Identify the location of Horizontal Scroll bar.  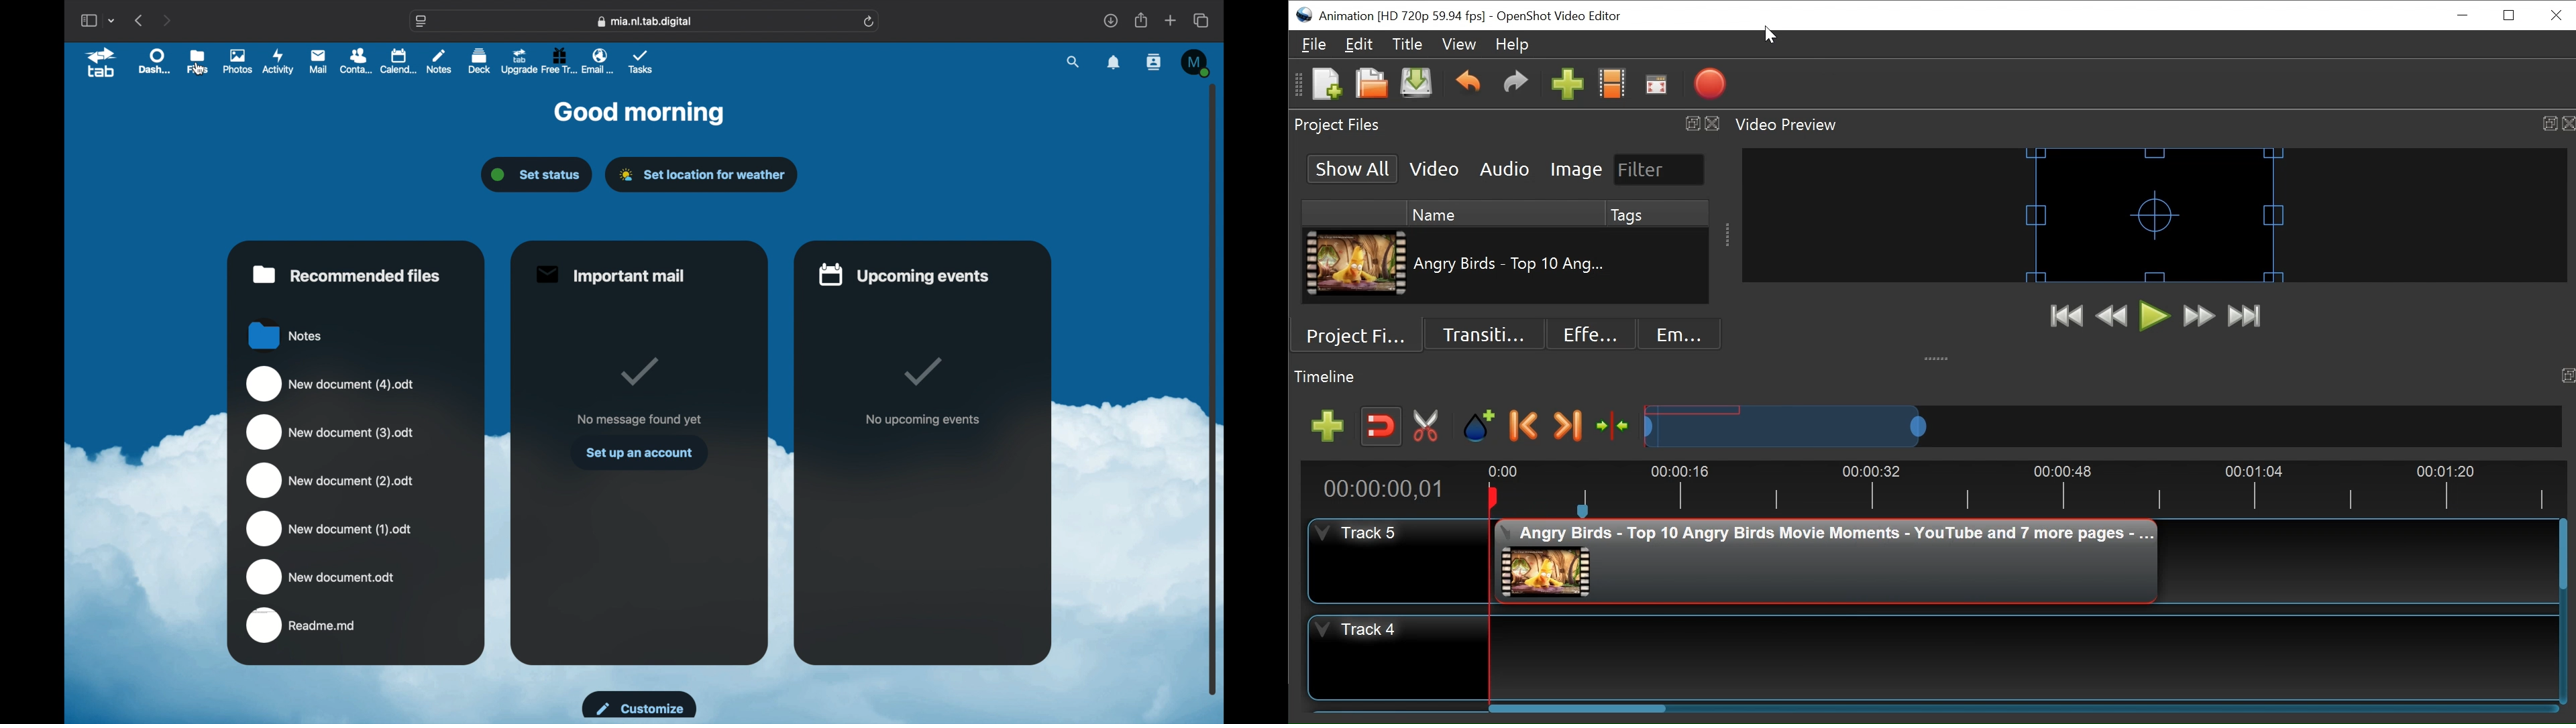
(1648, 706).